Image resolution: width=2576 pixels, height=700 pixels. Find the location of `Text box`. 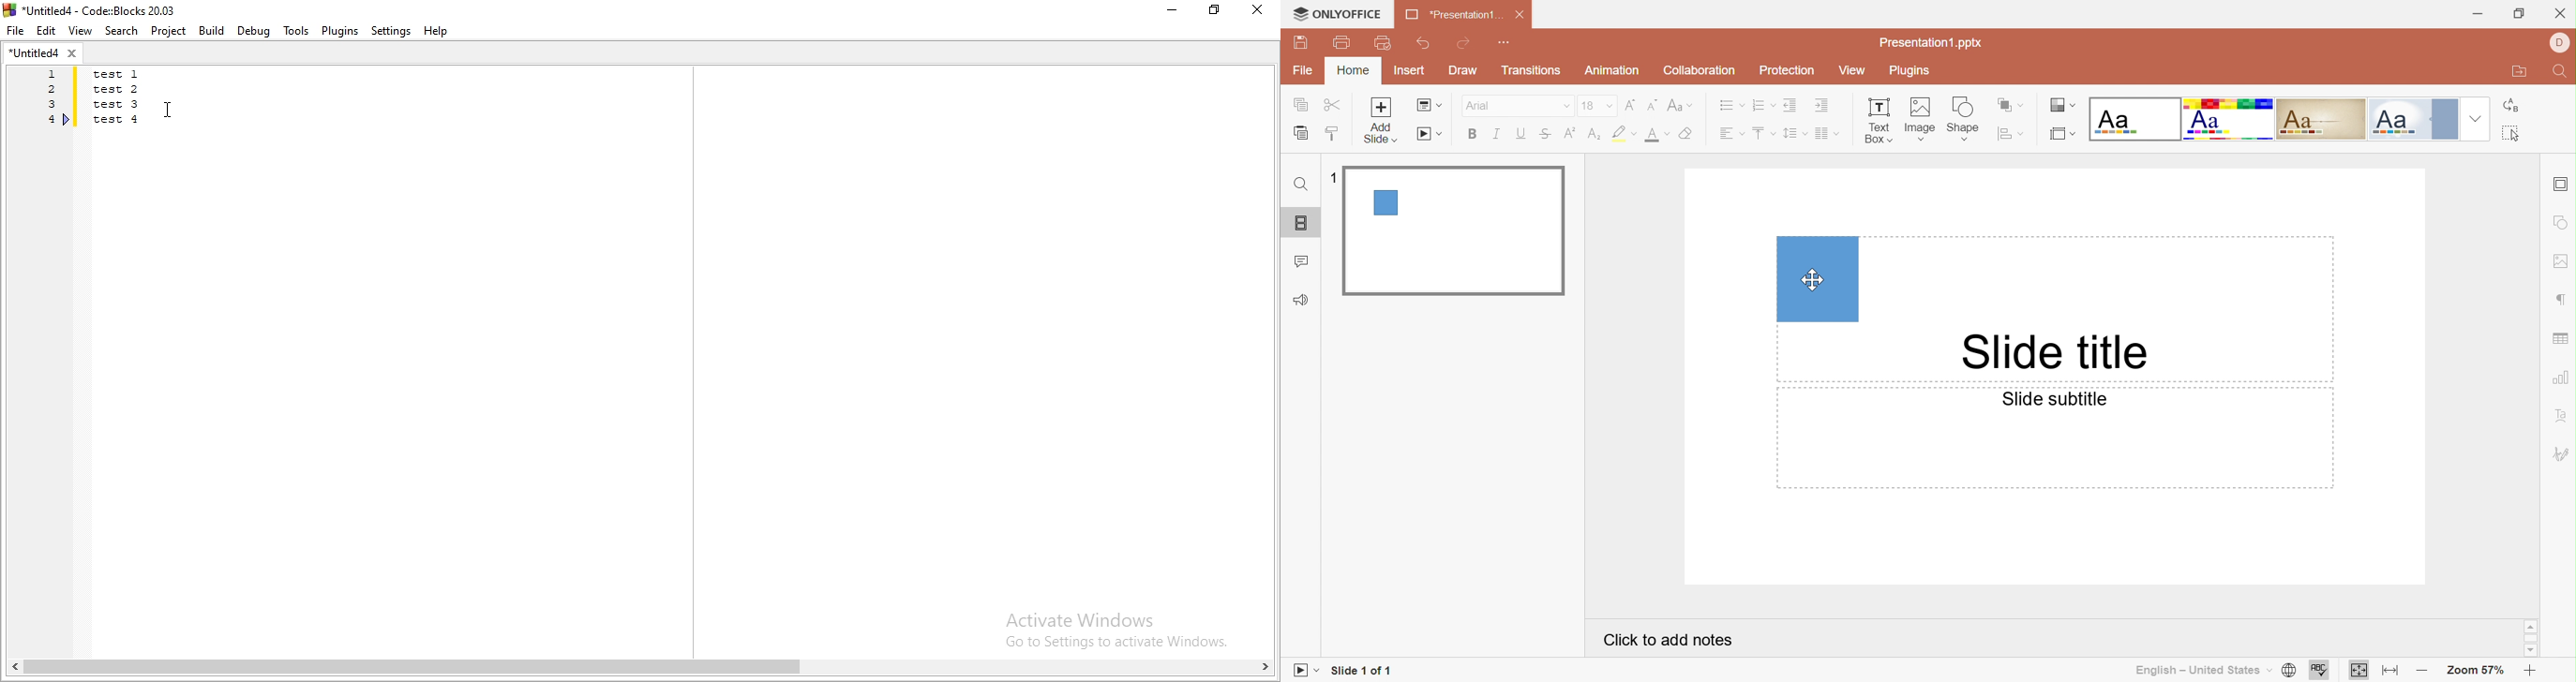

Text box is located at coordinates (1878, 121).